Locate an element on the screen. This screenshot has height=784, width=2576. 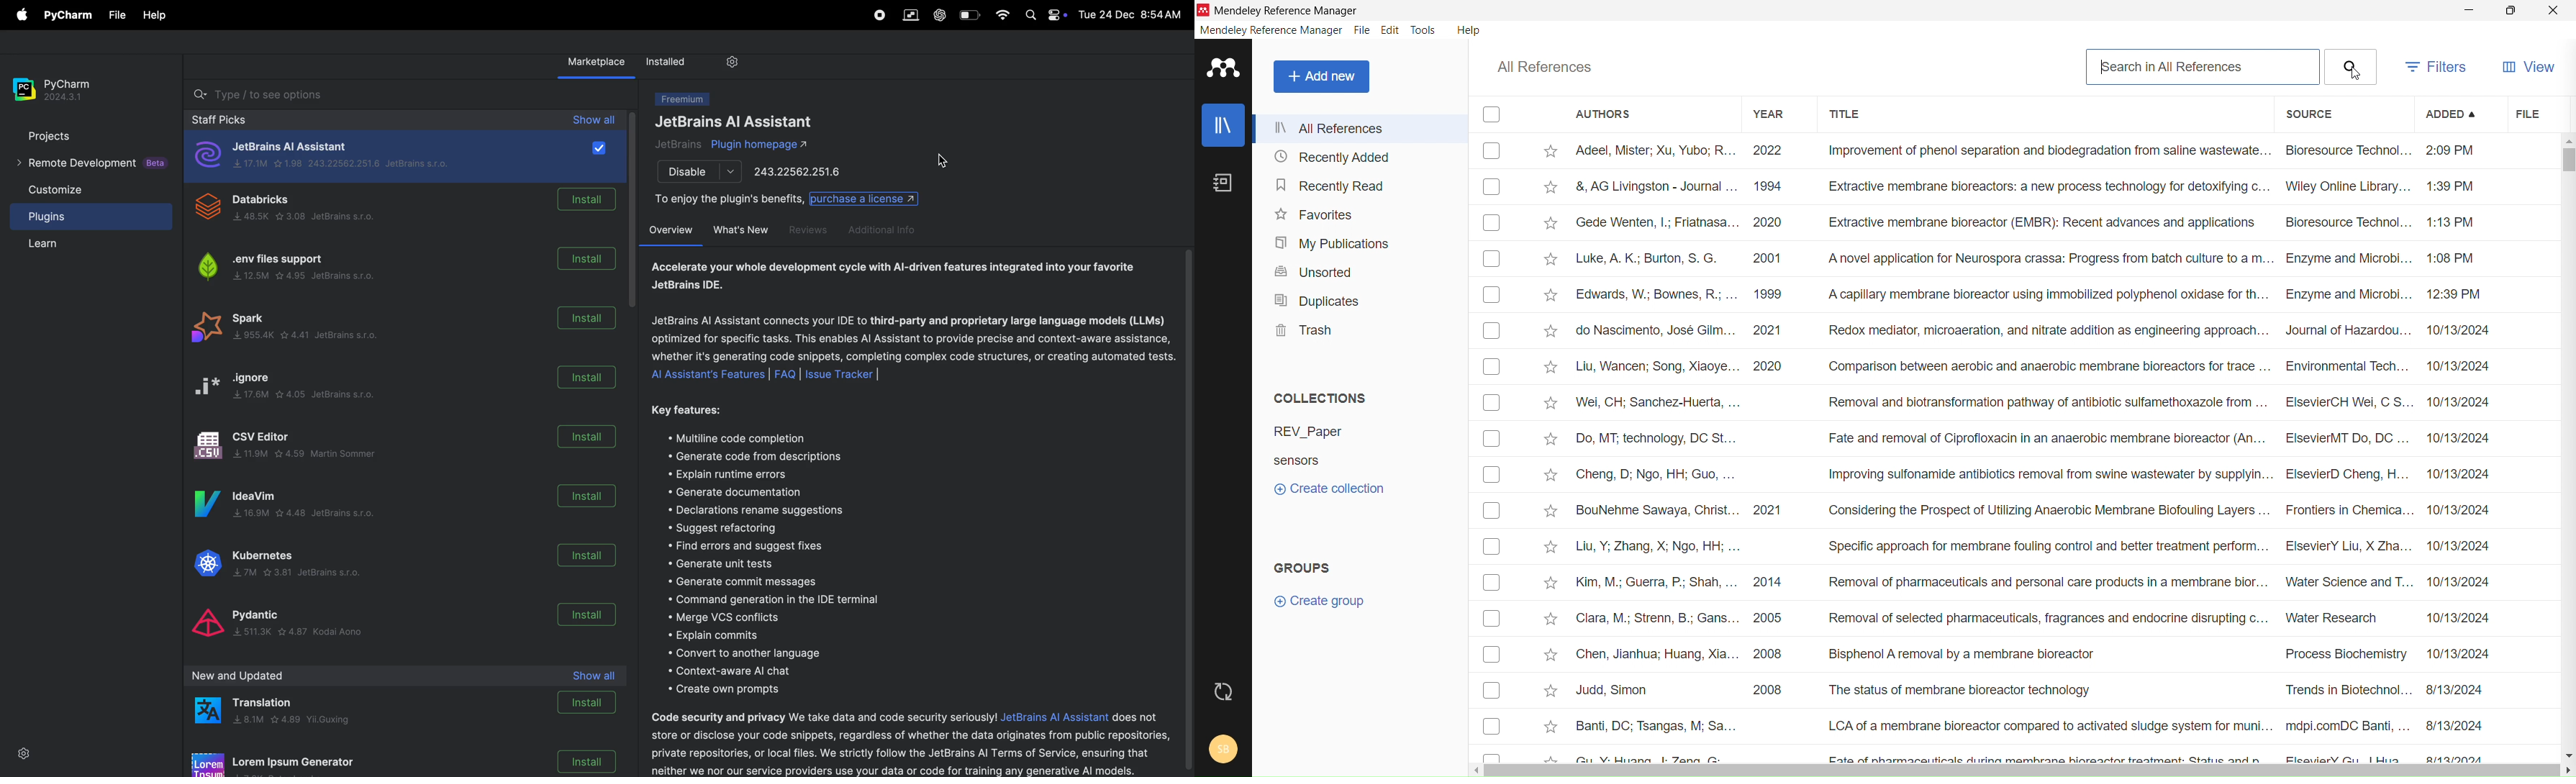
Add to favorites is located at coordinates (1549, 186).